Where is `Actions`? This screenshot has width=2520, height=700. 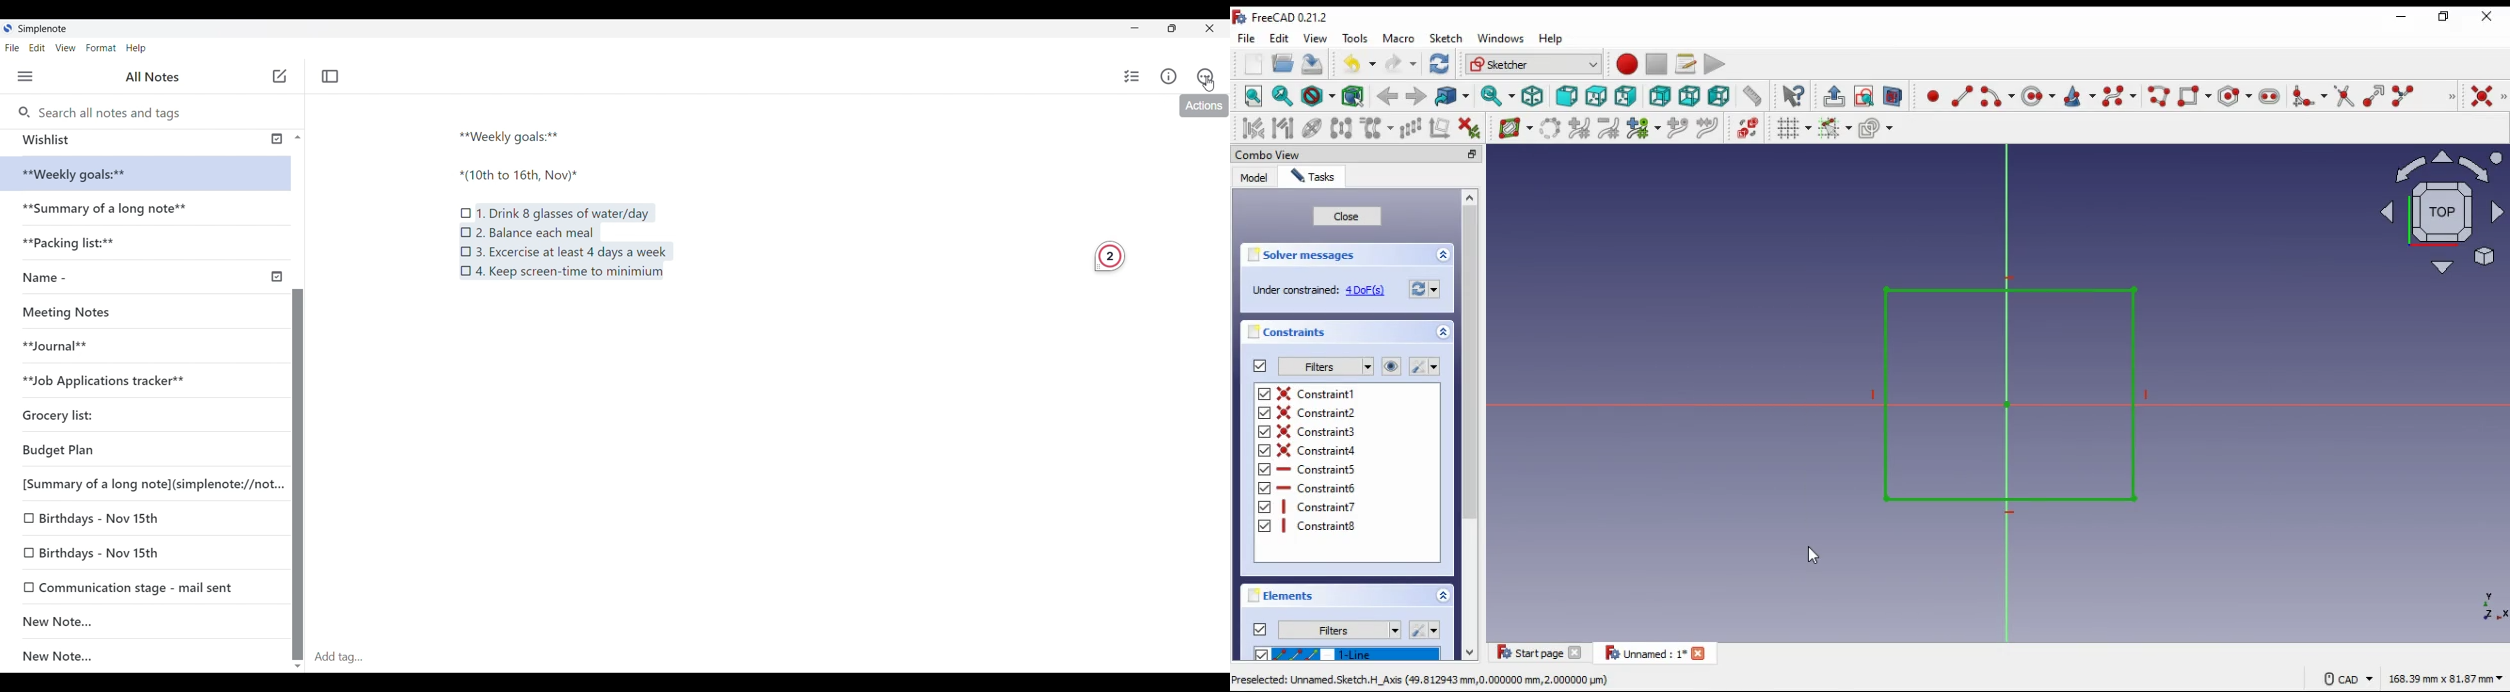
Actions is located at coordinates (1203, 107).